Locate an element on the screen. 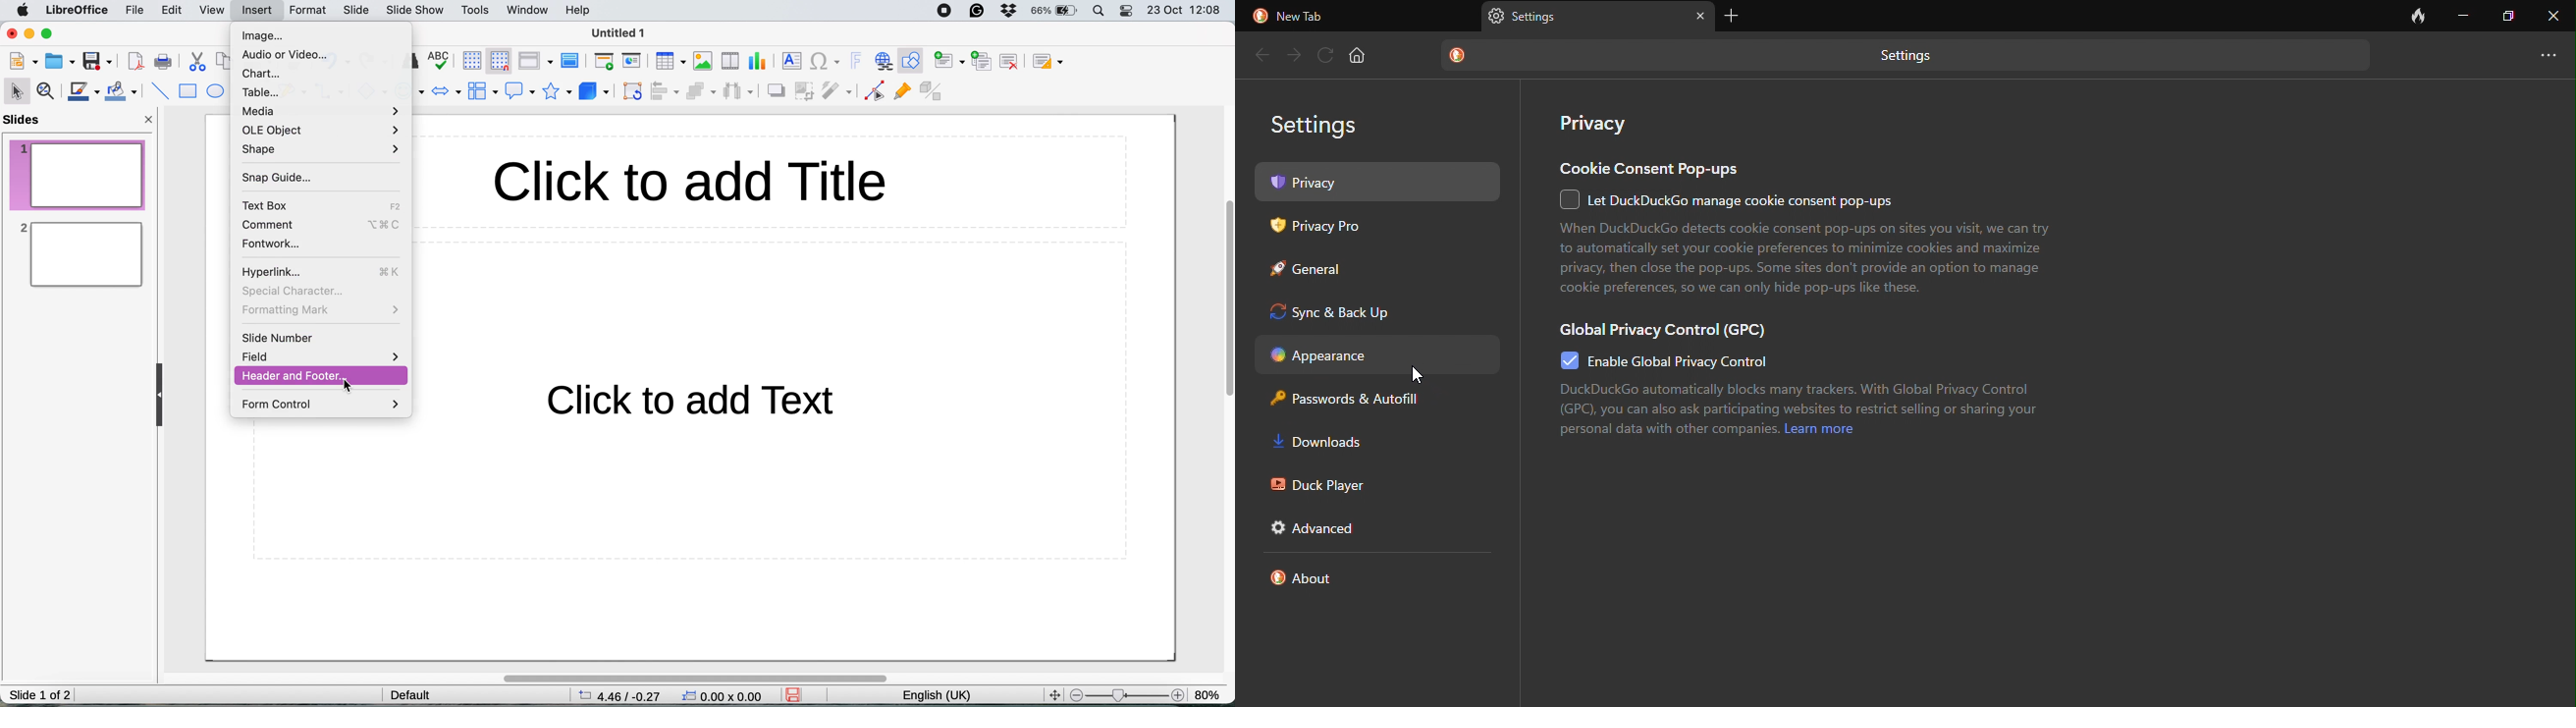 The height and width of the screenshot is (728, 2576). print is located at coordinates (162, 61).